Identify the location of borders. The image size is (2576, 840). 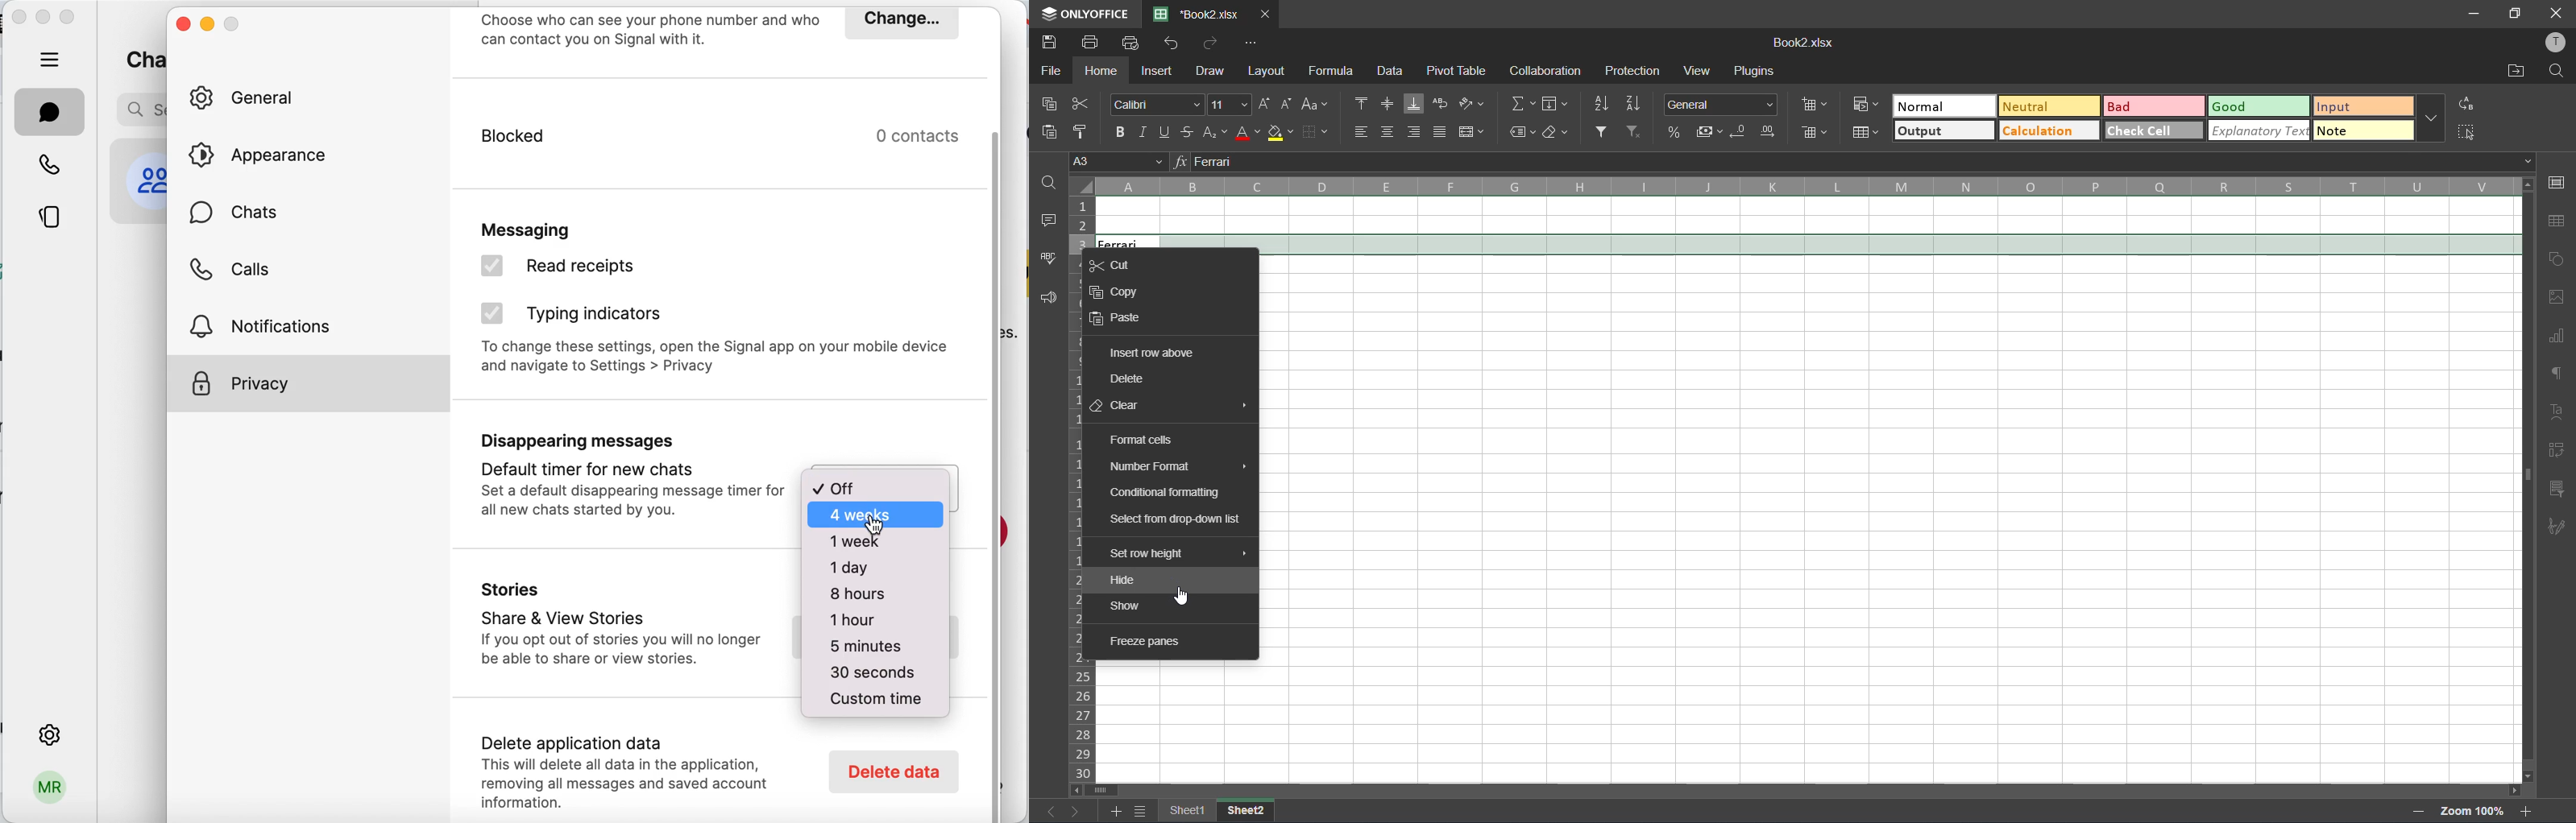
(1330, 130).